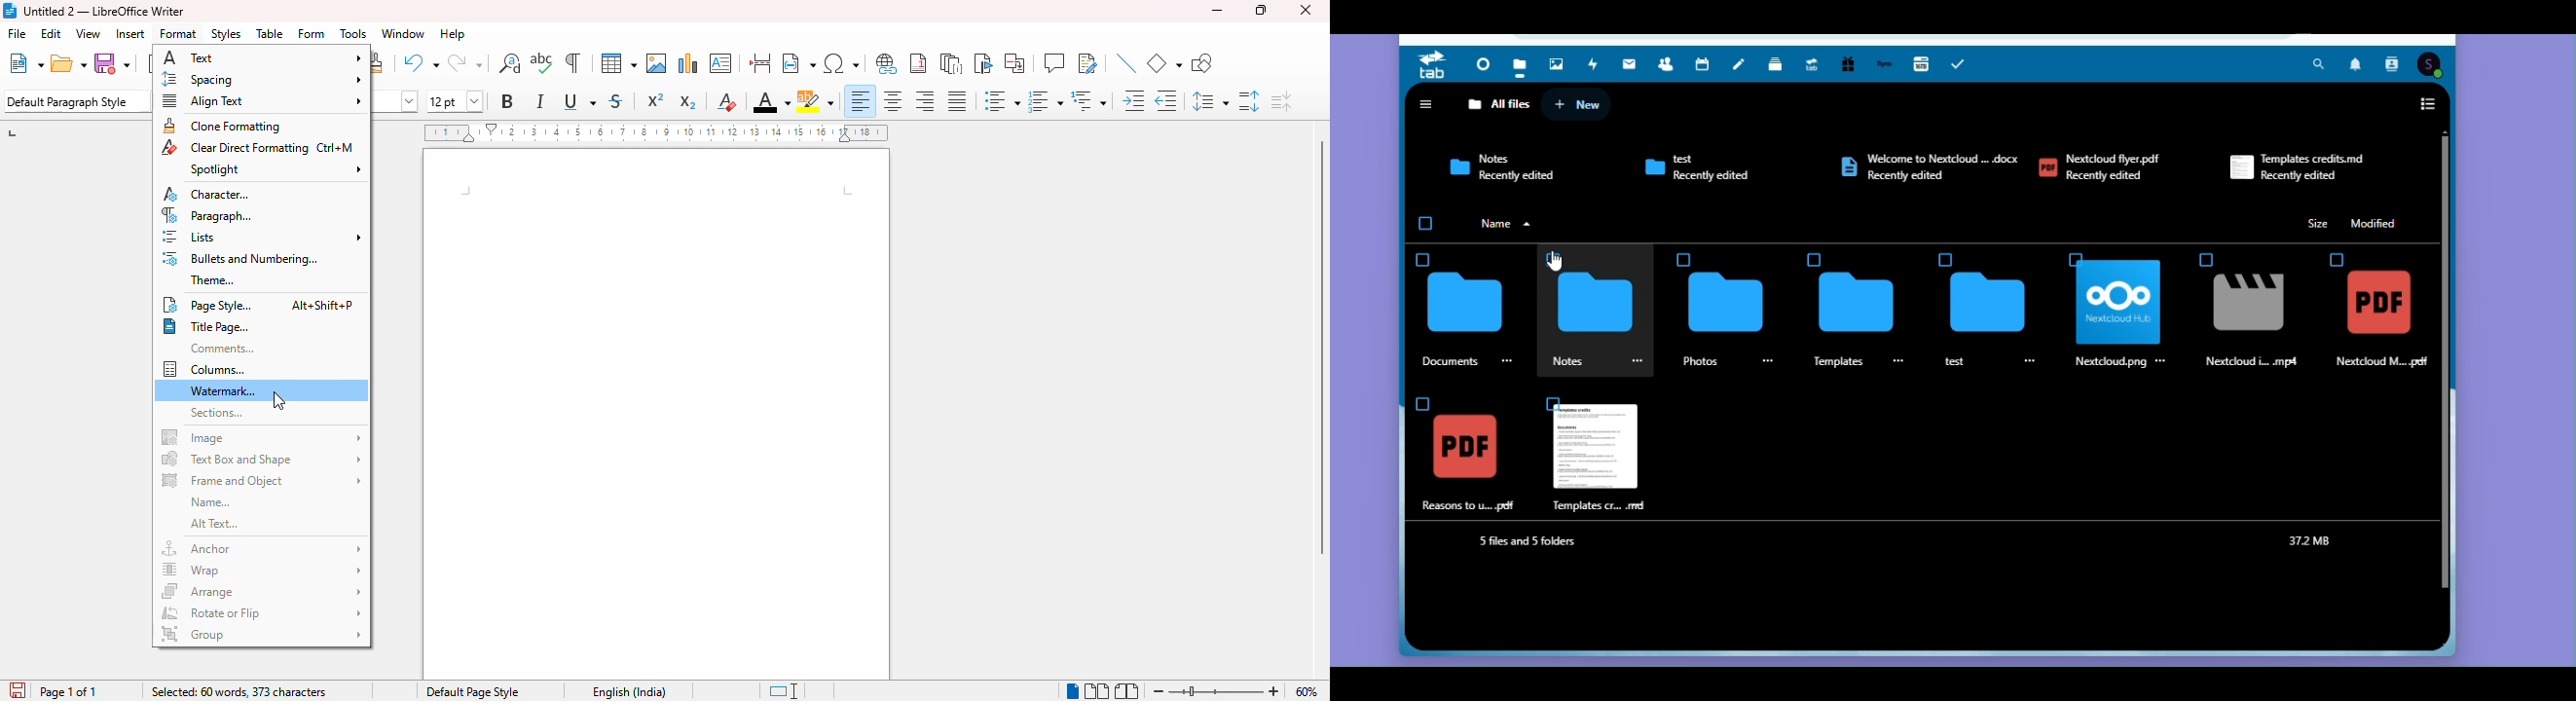 The height and width of the screenshot is (728, 2576). Describe the element at coordinates (656, 415) in the screenshot. I see `page` at that location.